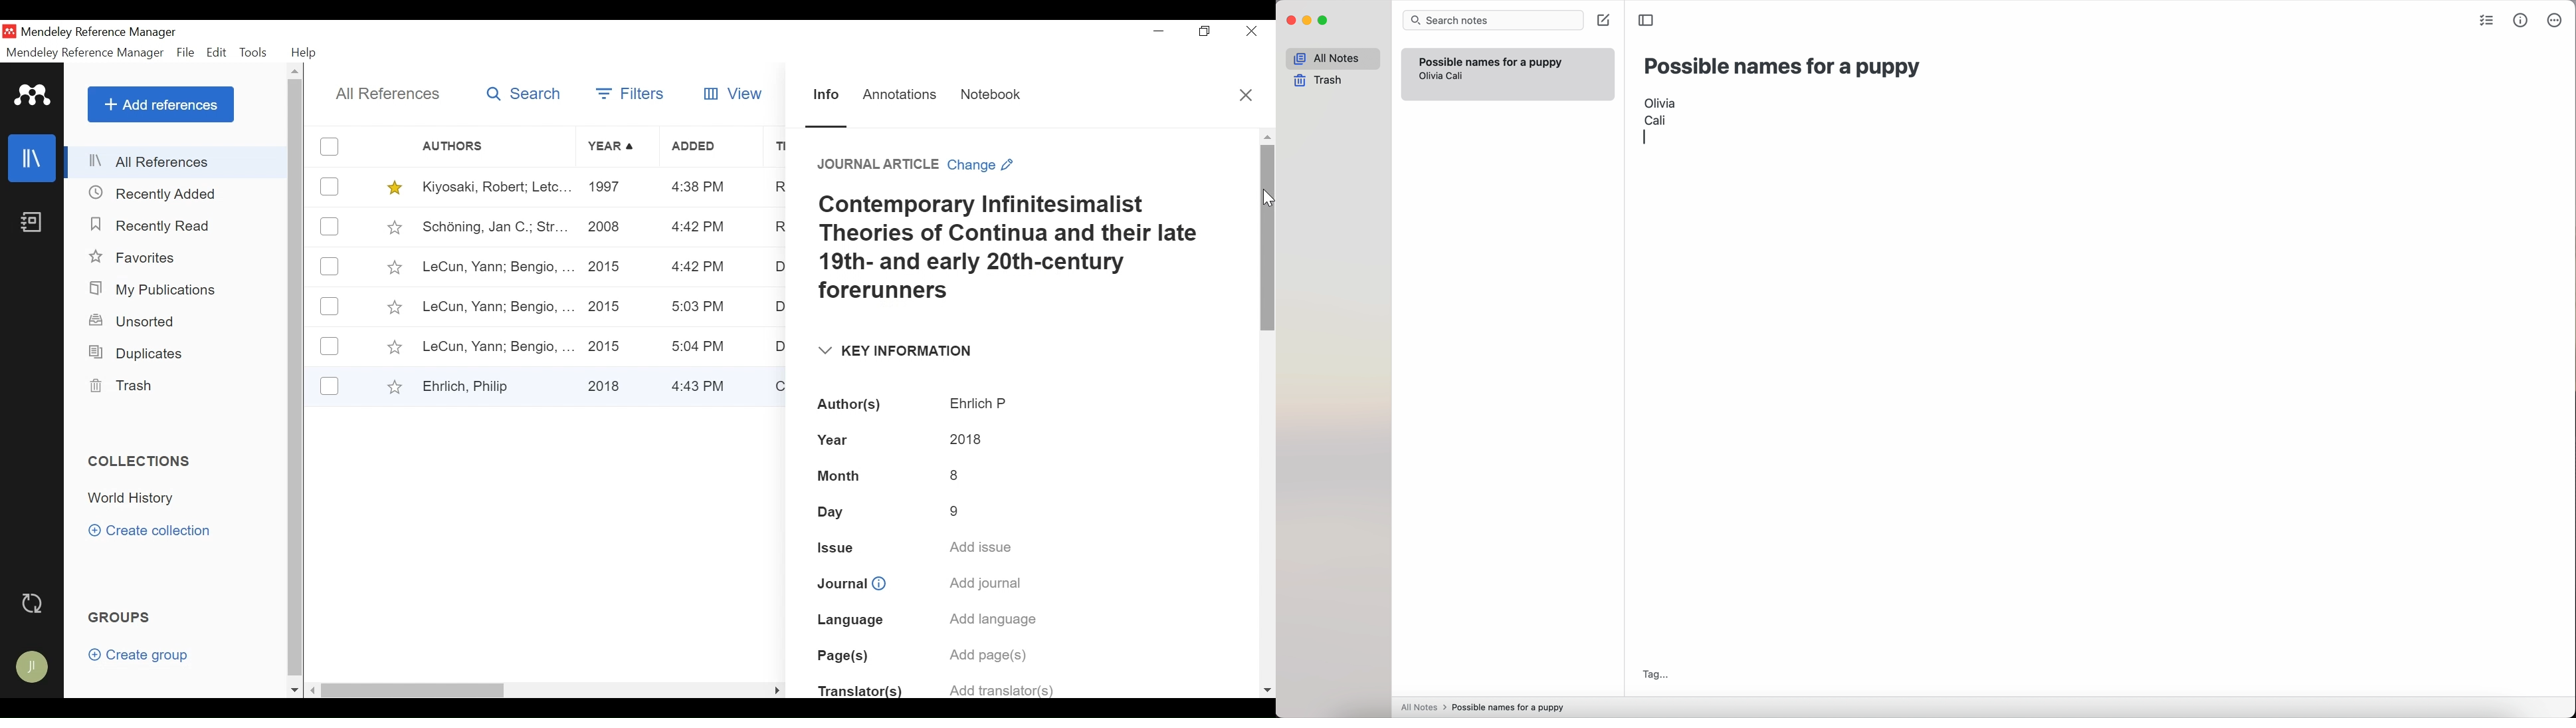 Image resolution: width=2576 pixels, height=728 pixels. Describe the element at coordinates (330, 186) in the screenshot. I see `(un)select` at that location.